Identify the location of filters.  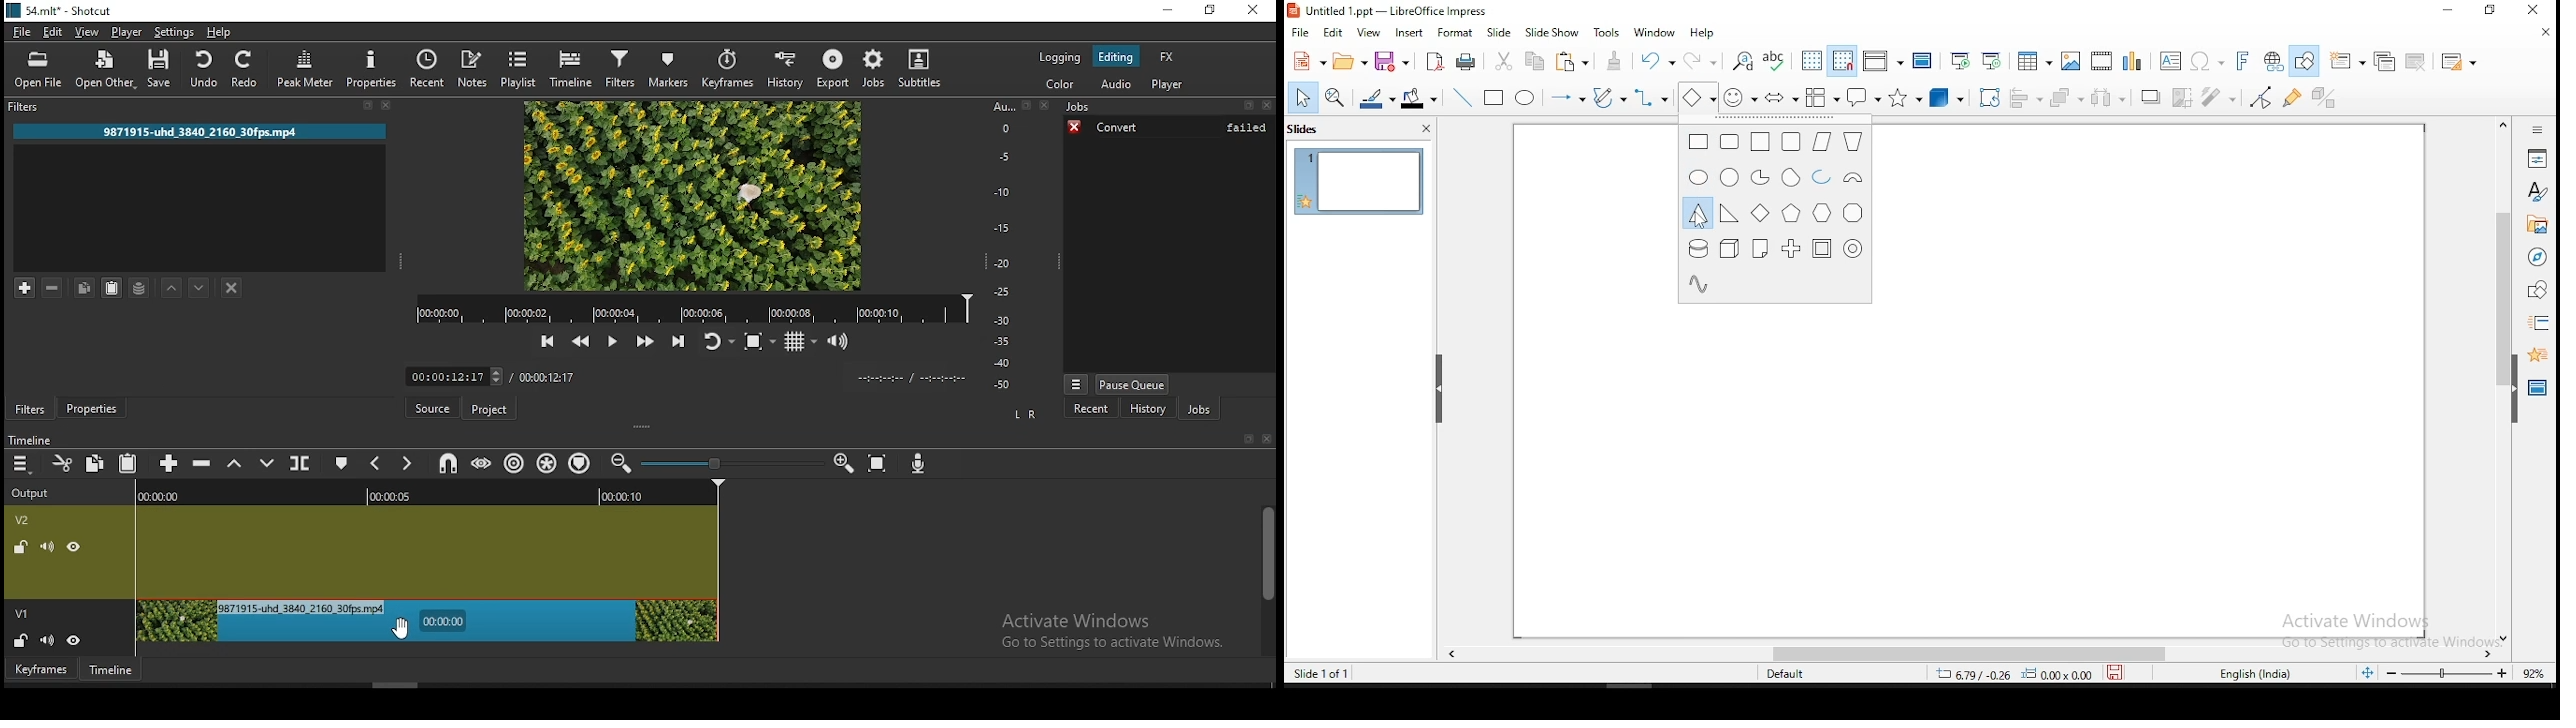
(623, 70).